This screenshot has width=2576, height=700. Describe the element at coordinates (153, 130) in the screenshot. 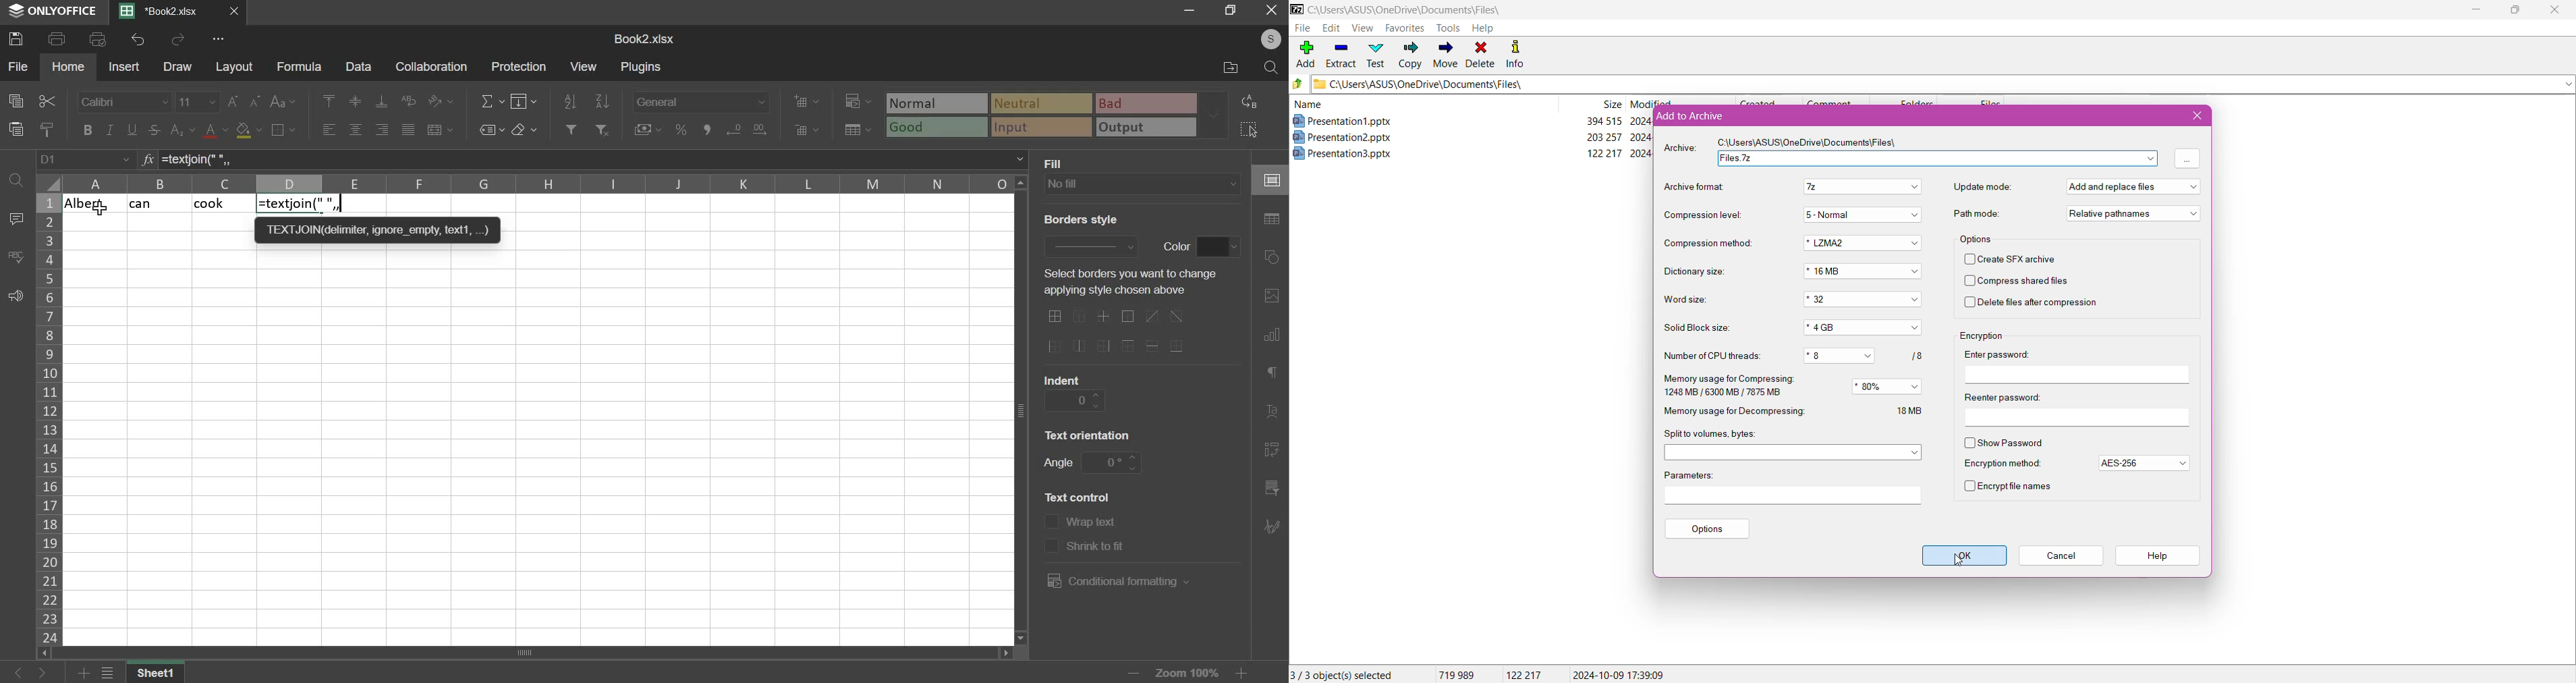

I see `strikethrough` at that location.